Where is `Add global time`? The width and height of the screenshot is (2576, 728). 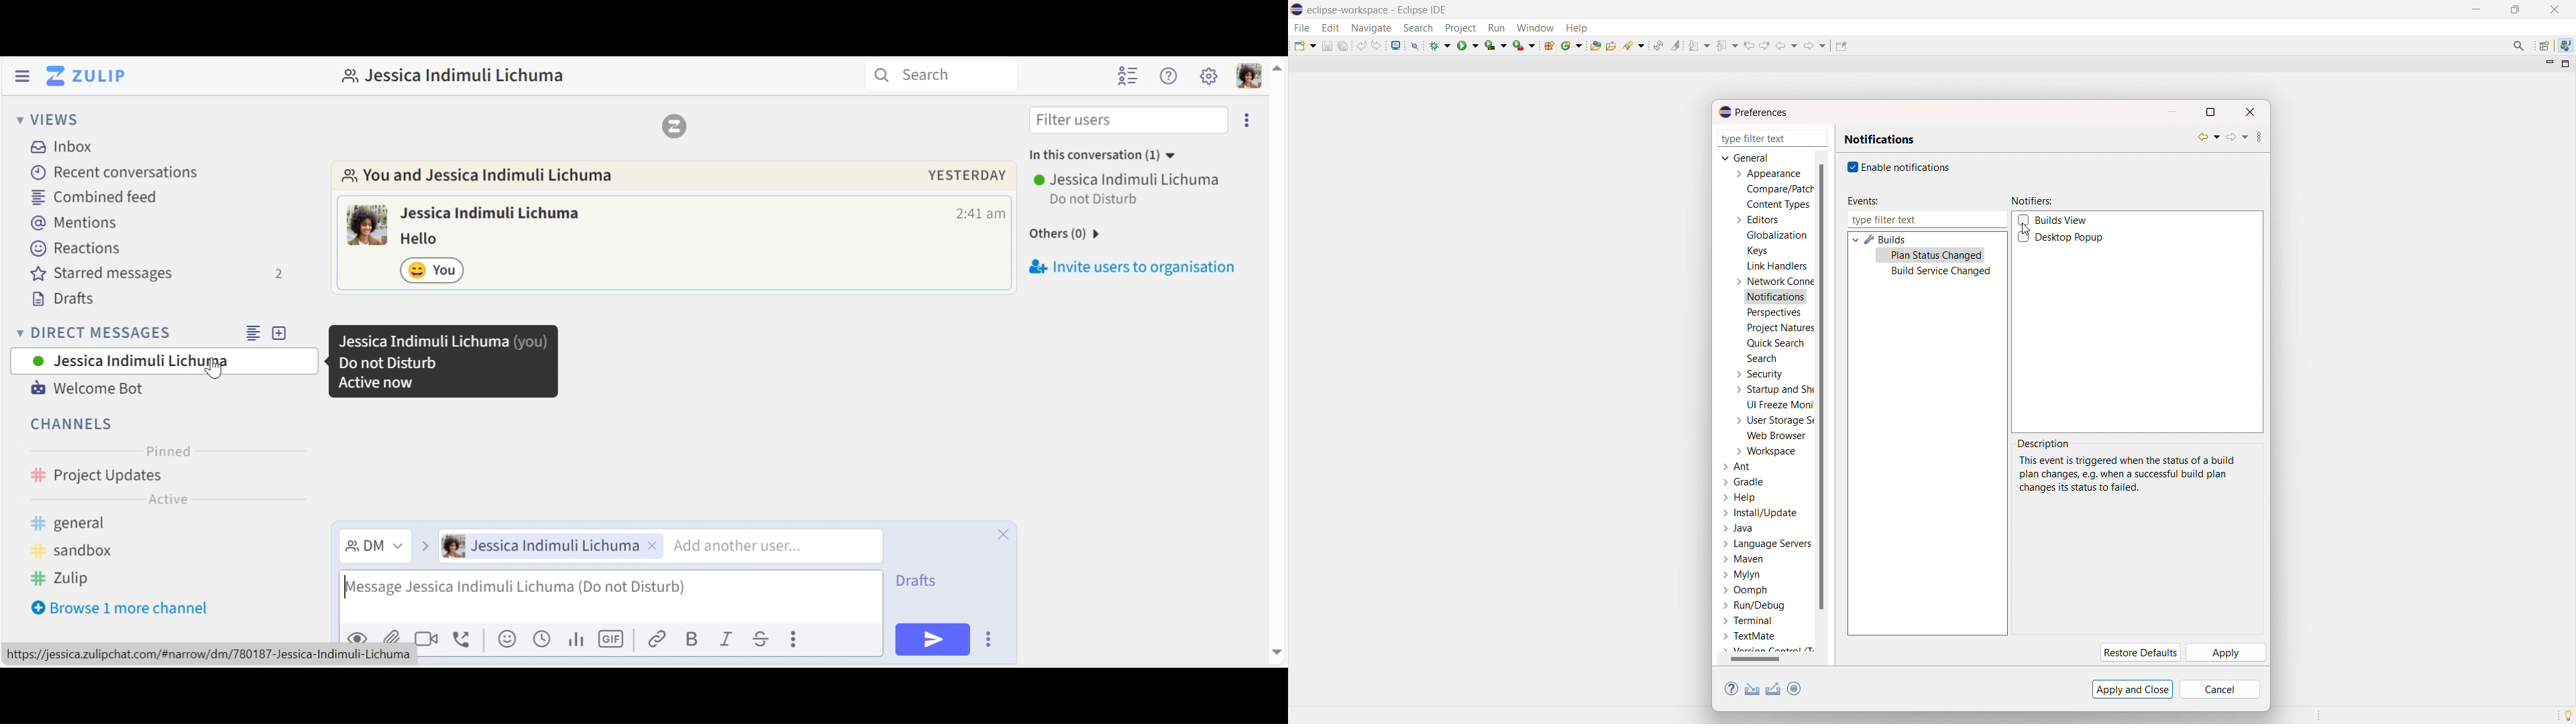 Add global time is located at coordinates (541, 639).